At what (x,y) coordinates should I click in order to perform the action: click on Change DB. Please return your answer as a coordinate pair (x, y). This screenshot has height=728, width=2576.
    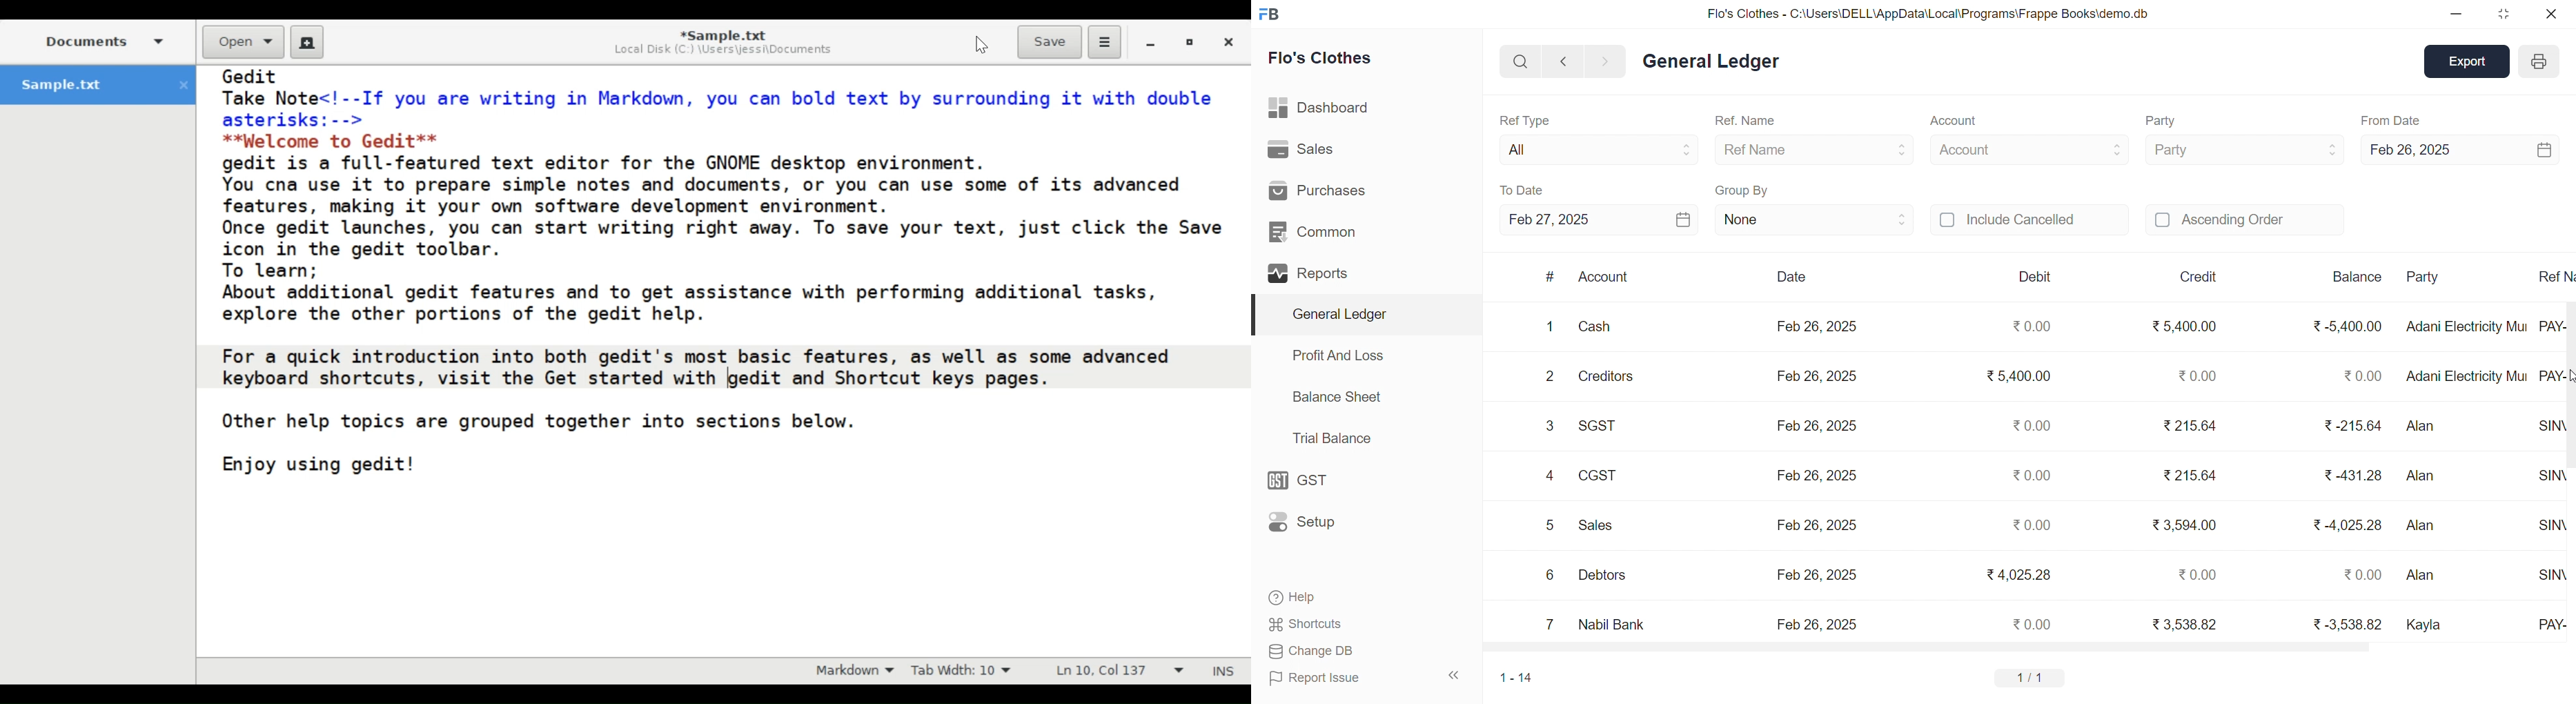
    Looking at the image, I should click on (1309, 650).